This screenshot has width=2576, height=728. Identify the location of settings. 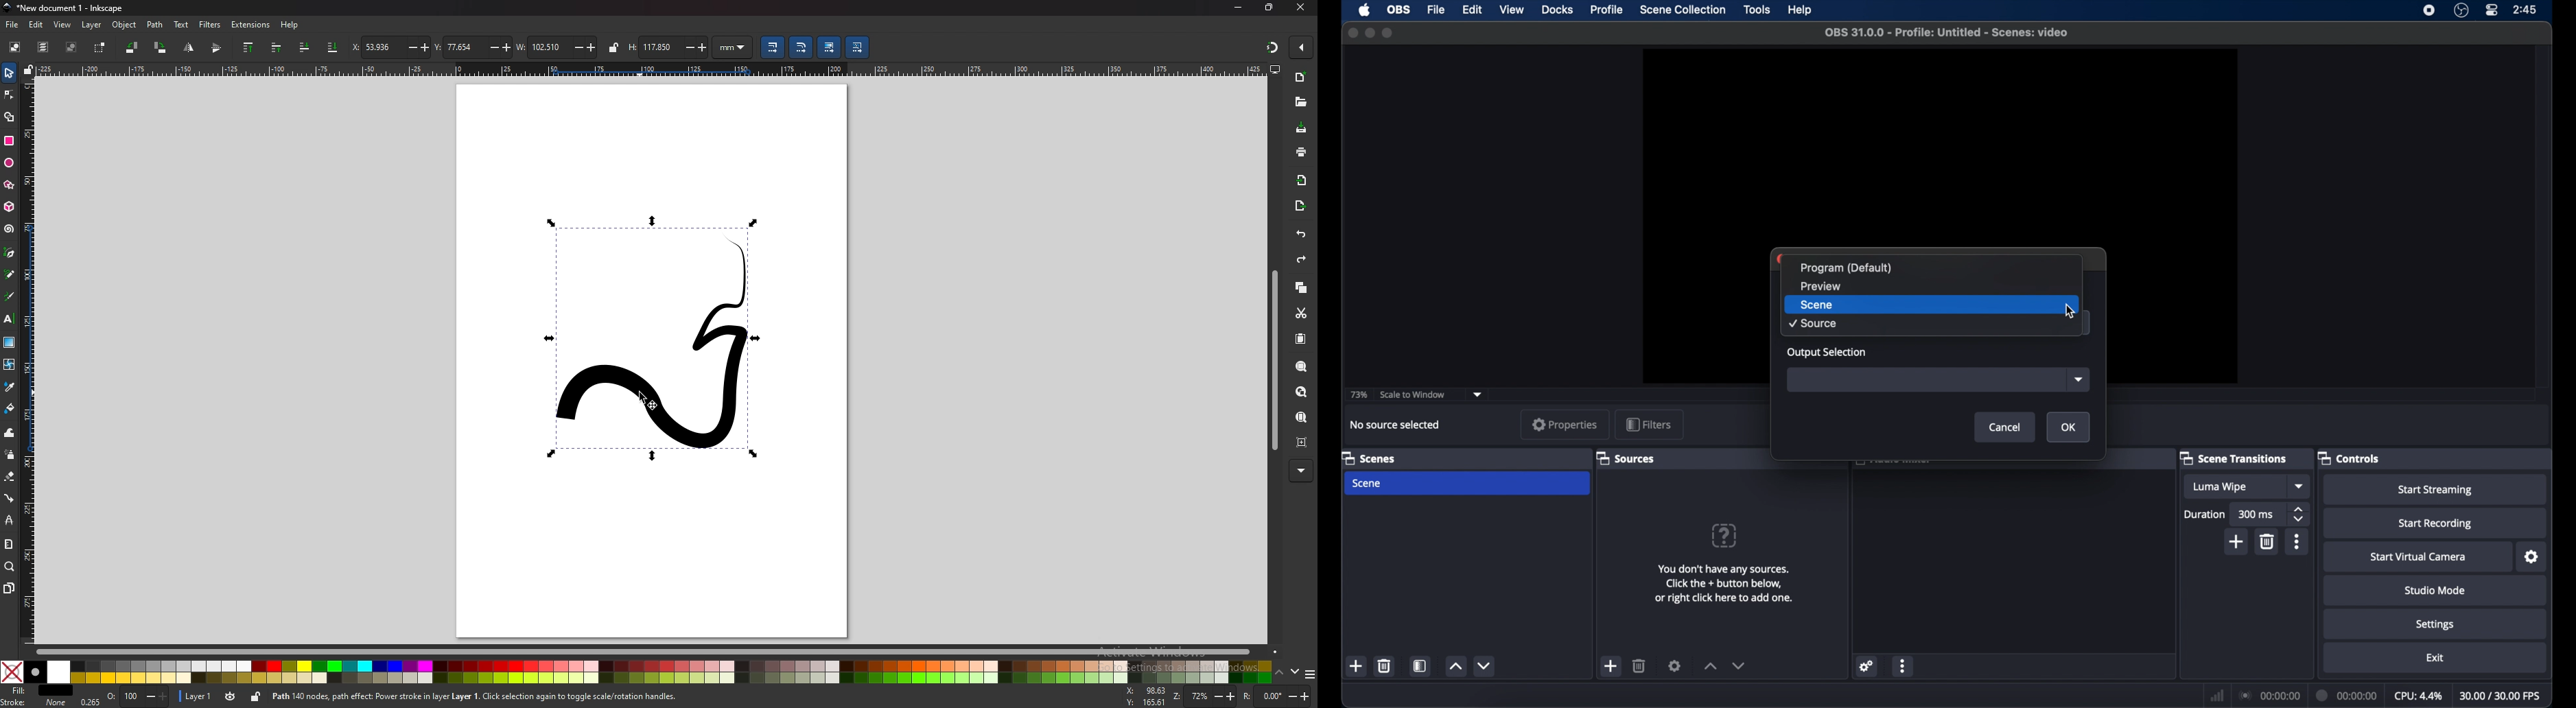
(2531, 557).